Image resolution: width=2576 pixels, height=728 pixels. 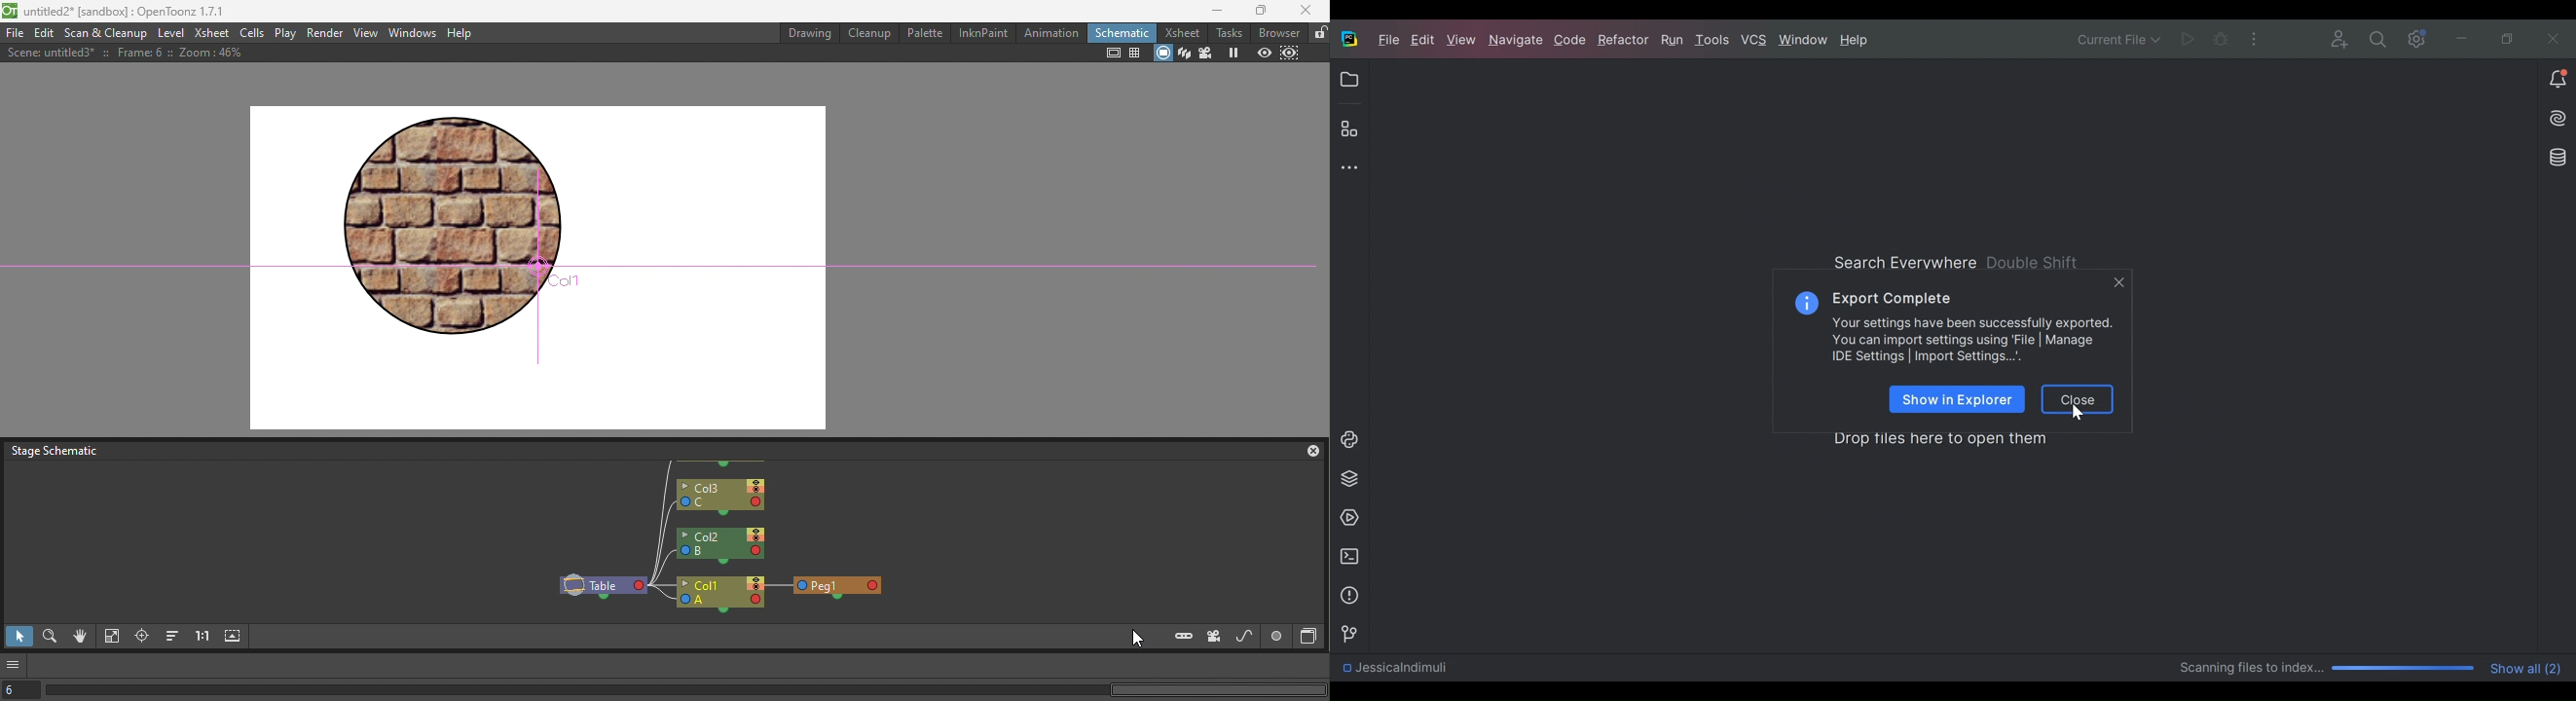 I want to click on Restore, so click(x=2509, y=36).